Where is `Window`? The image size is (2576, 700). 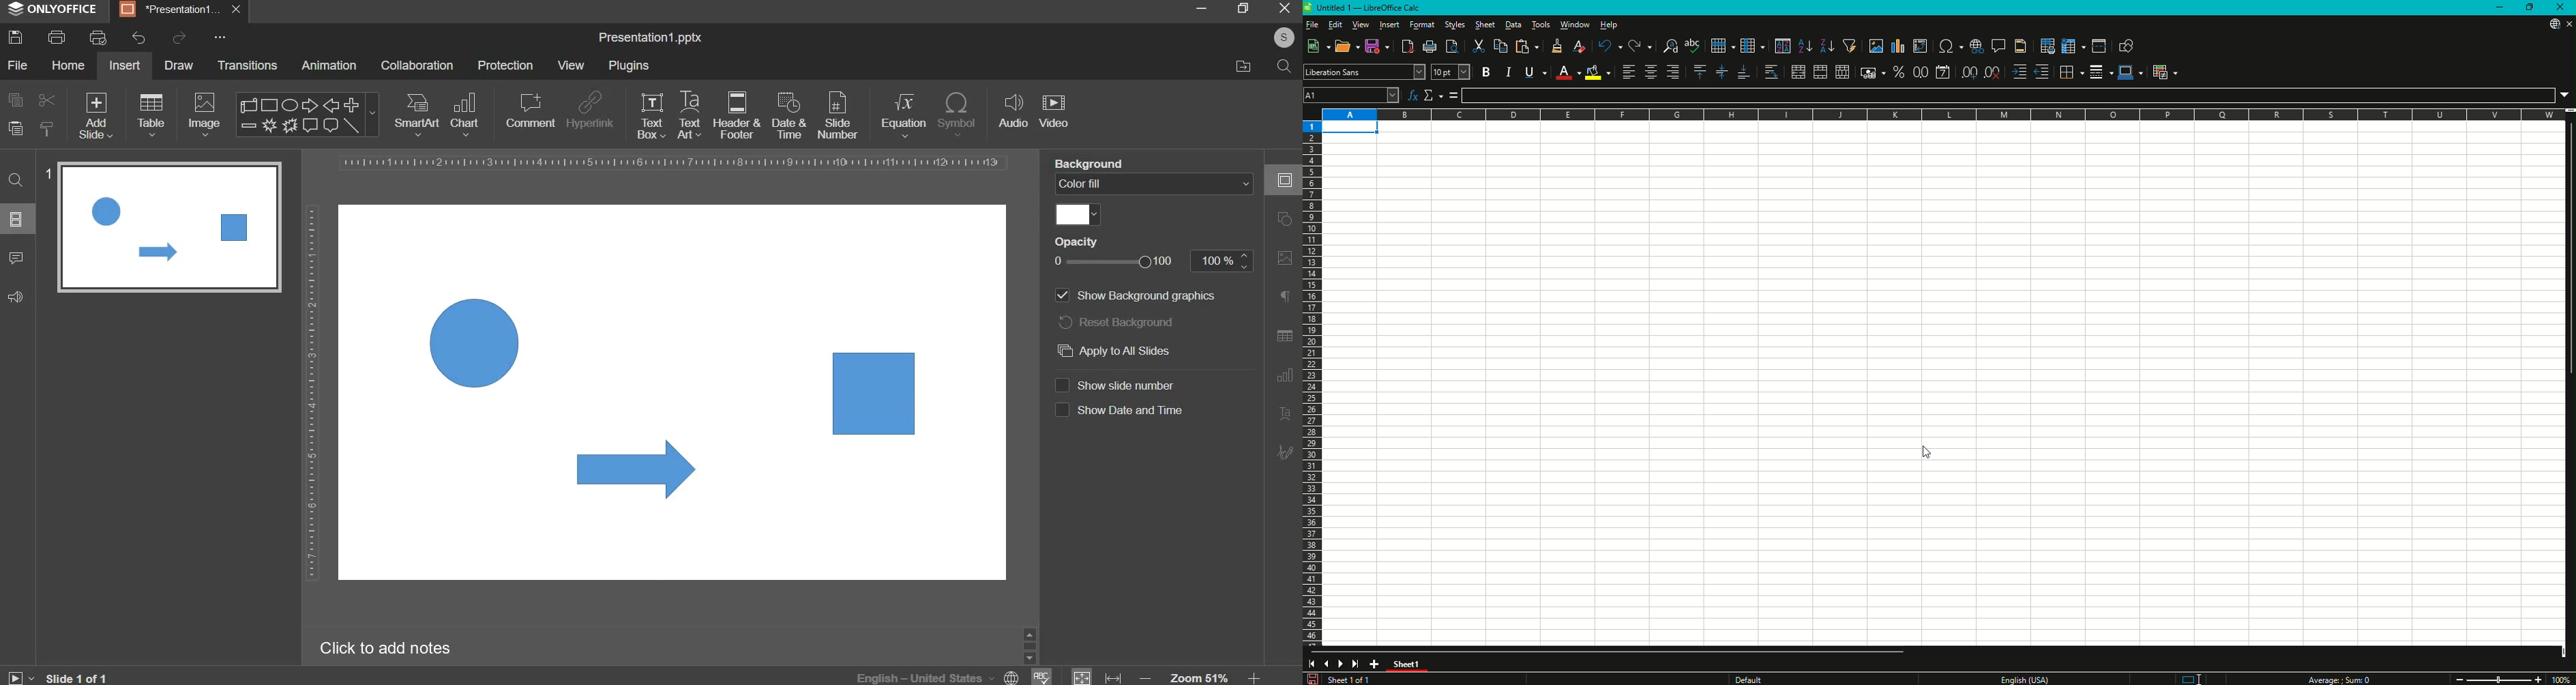 Window is located at coordinates (1576, 24).